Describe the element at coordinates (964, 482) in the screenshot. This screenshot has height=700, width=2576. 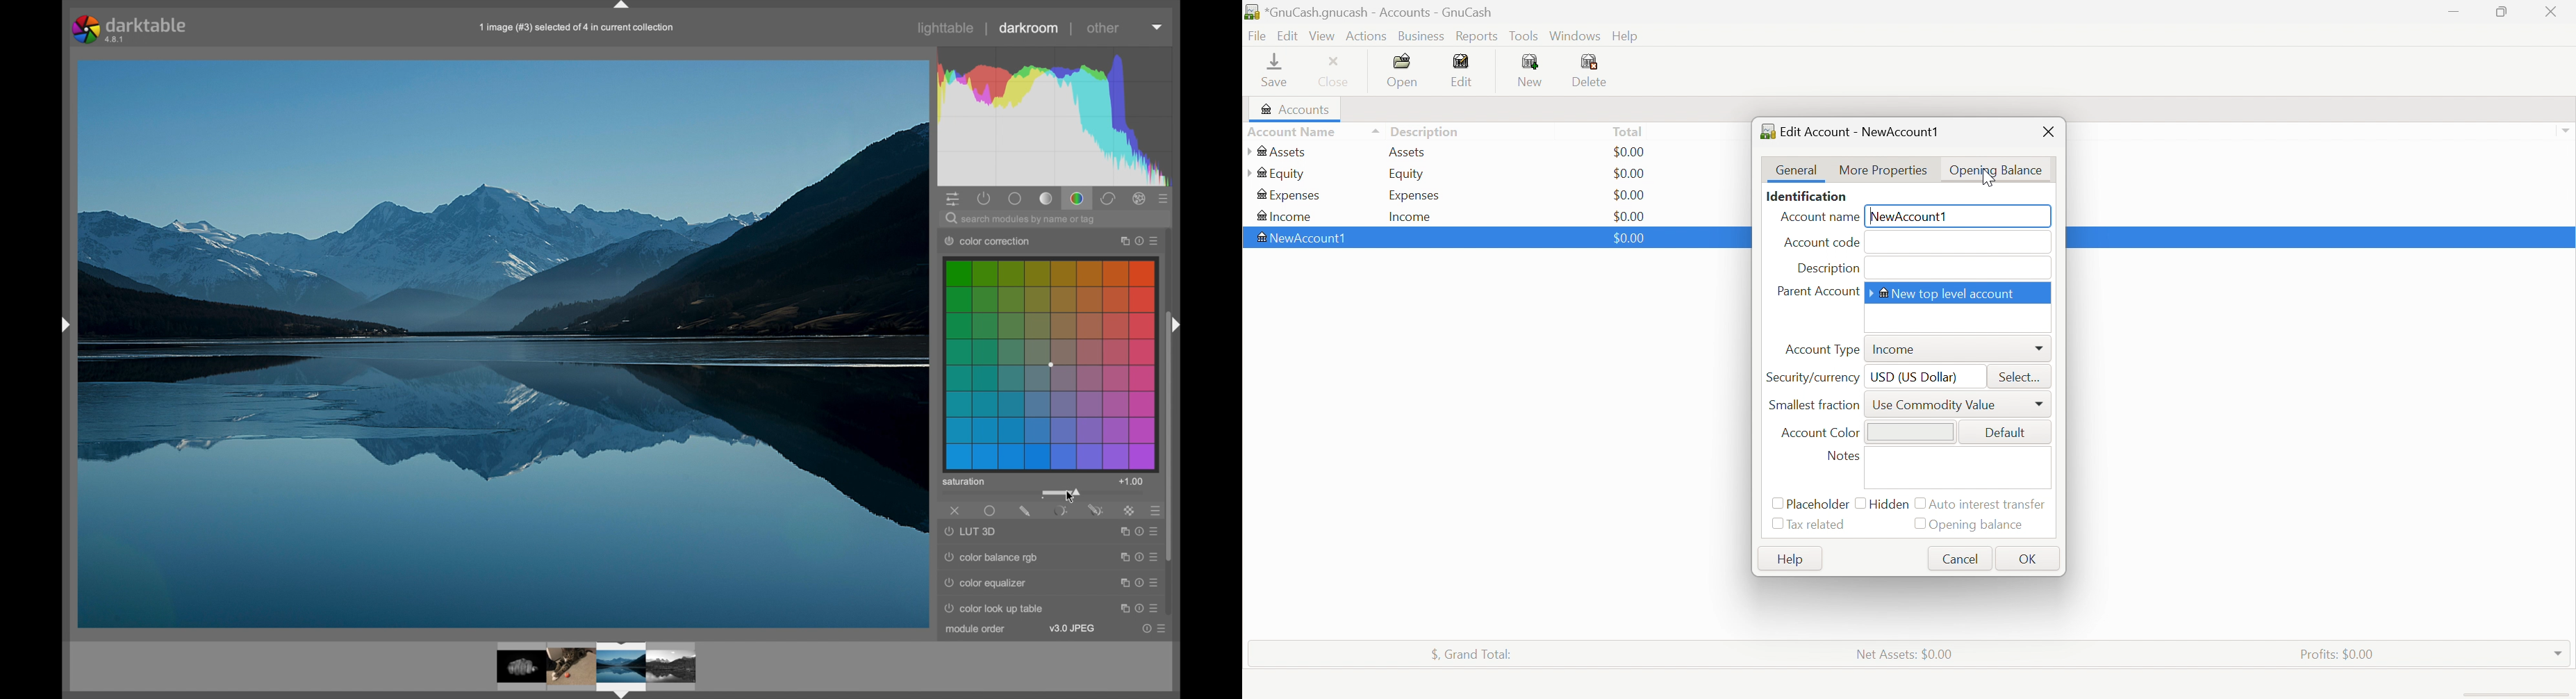
I see `saturation` at that location.